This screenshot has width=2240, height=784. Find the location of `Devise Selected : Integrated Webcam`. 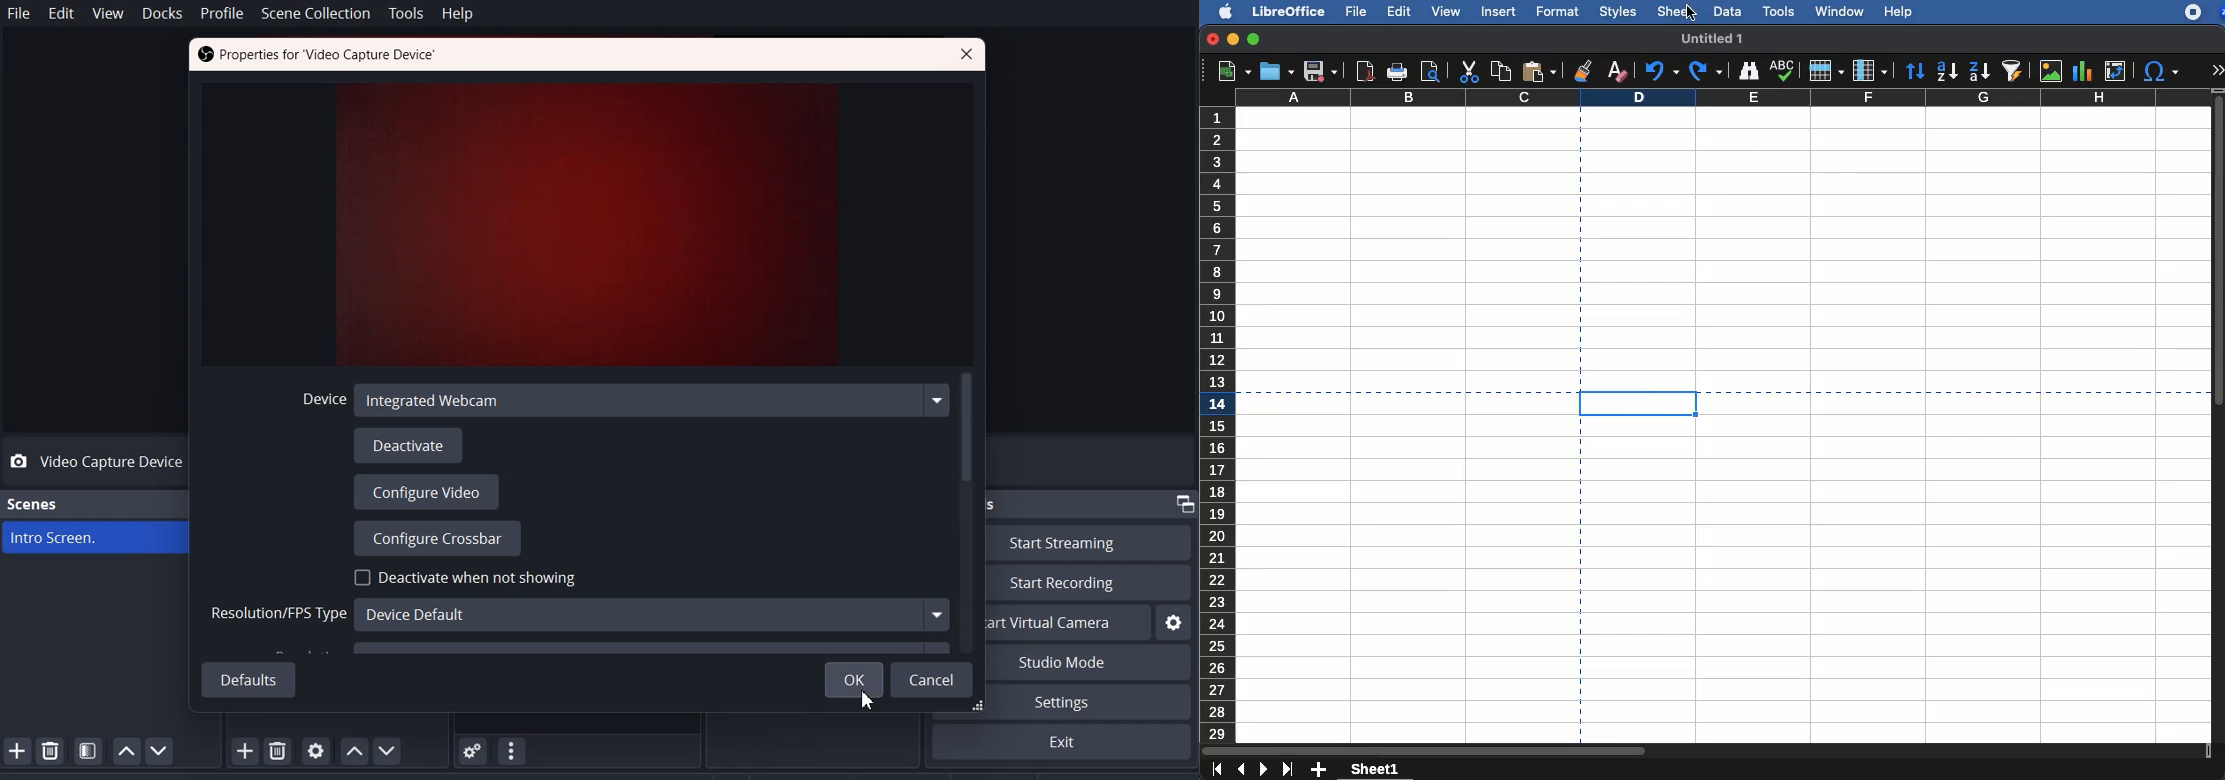

Devise Selected : Integrated Webcam is located at coordinates (620, 400).